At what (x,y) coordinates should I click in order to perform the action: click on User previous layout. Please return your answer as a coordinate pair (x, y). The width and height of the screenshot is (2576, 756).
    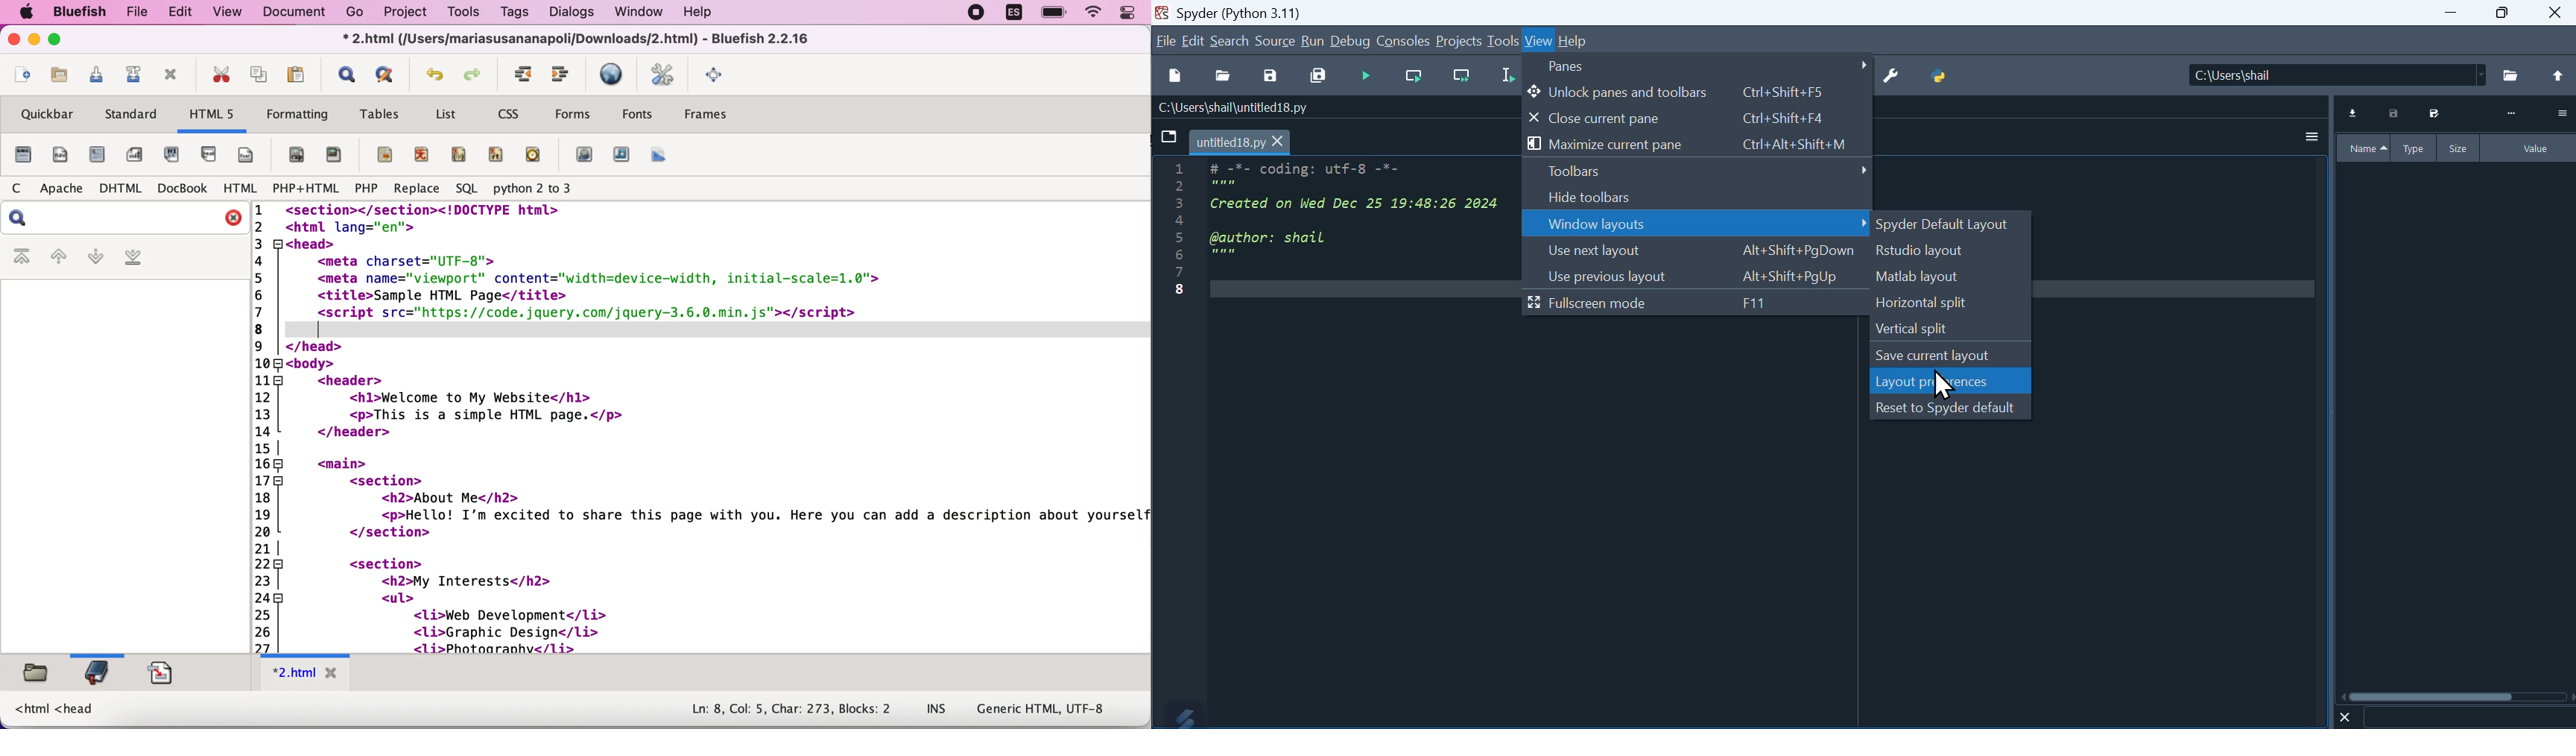
    Looking at the image, I should click on (1695, 277).